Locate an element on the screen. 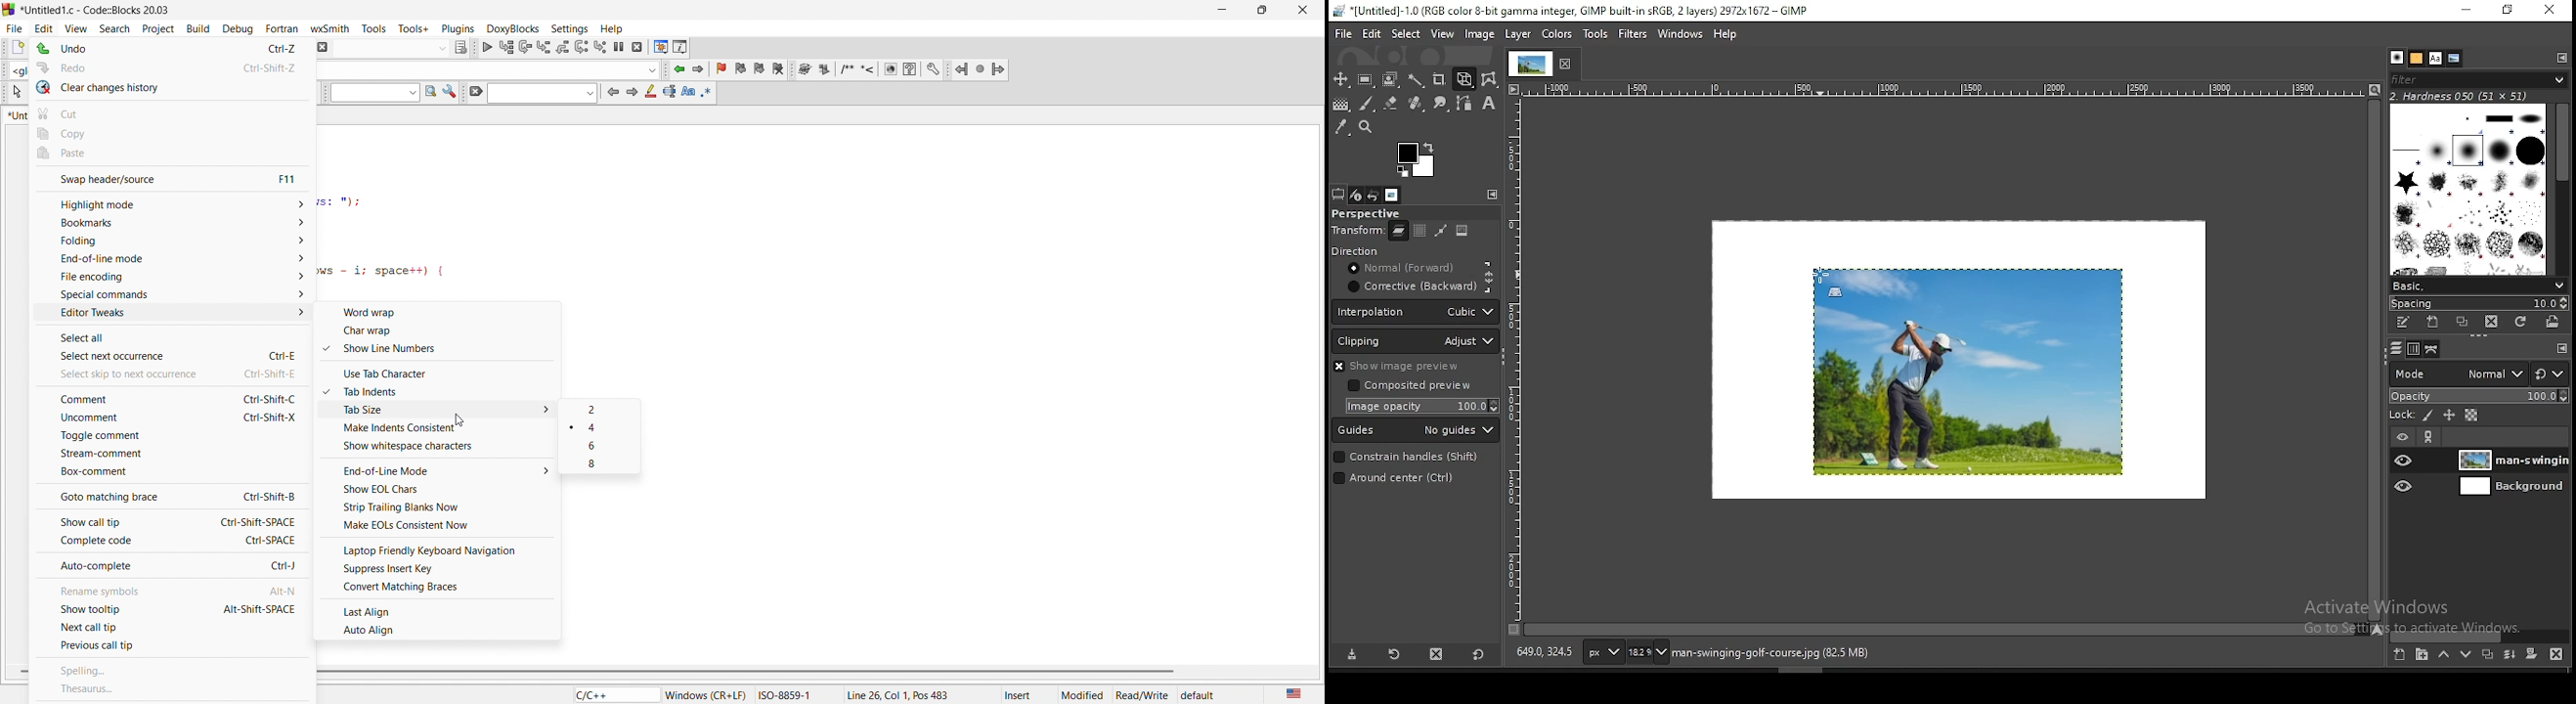 This screenshot has height=728, width=2576. Ctrl-Shift-SPACE is located at coordinates (259, 520).